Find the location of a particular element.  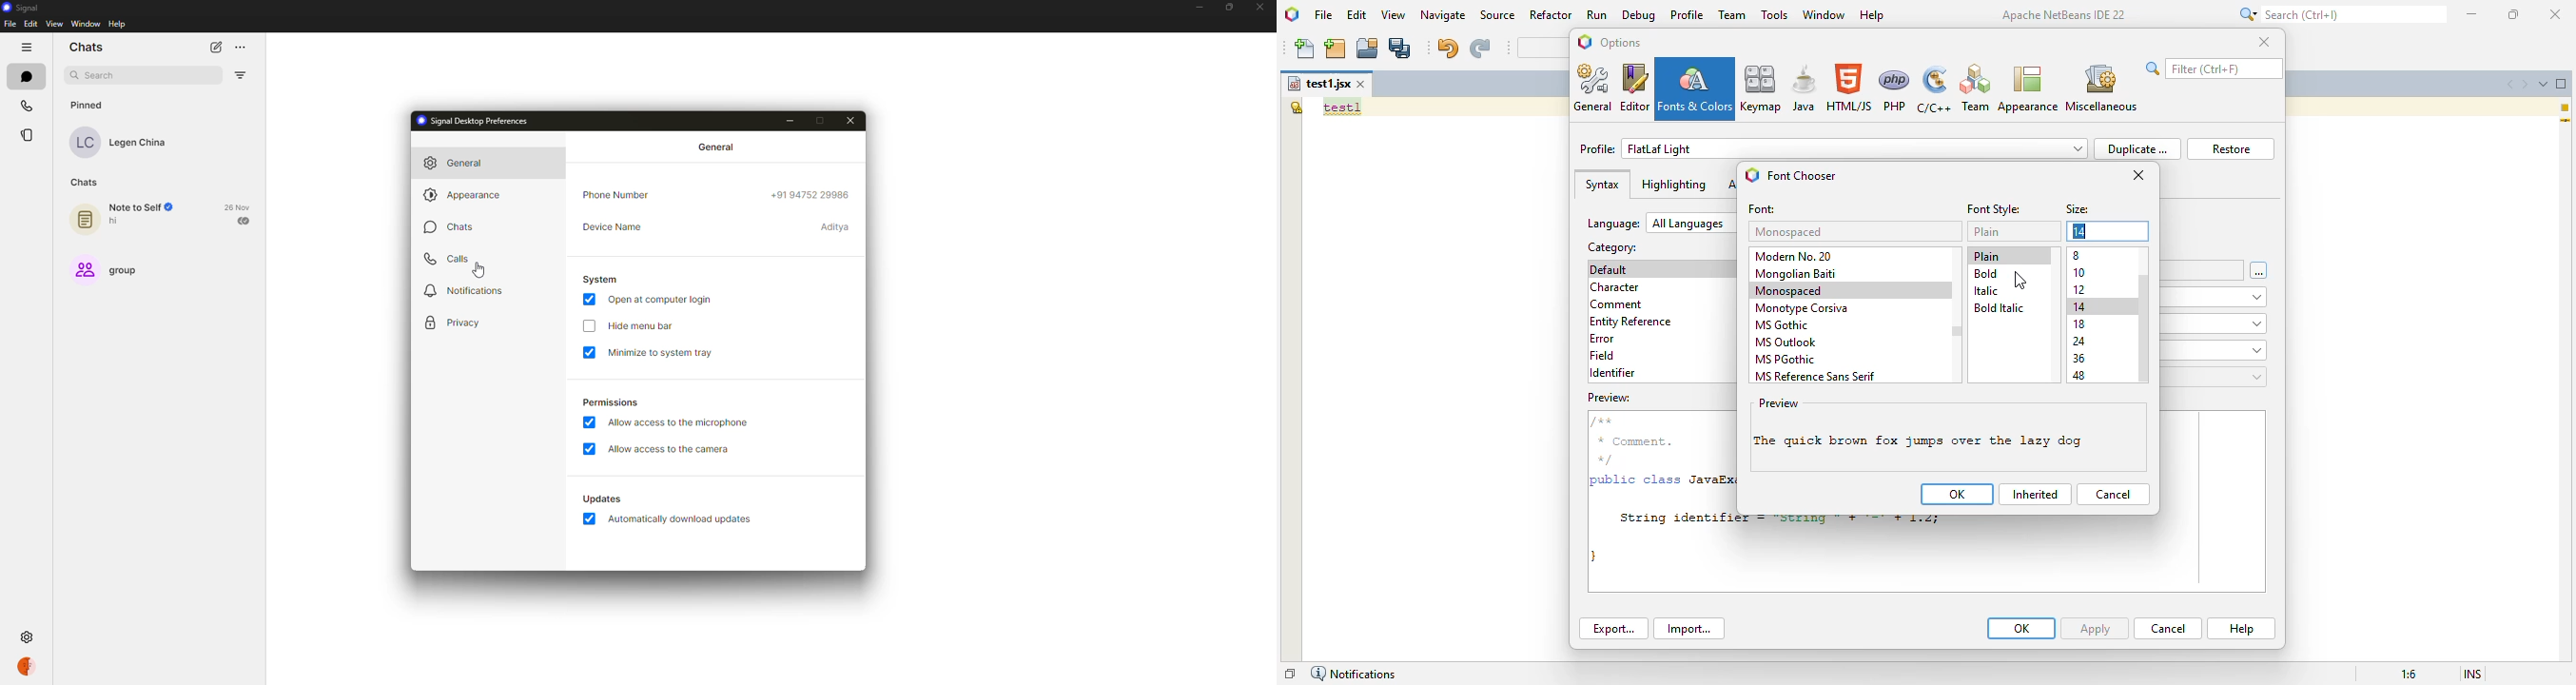

general is located at coordinates (459, 162).